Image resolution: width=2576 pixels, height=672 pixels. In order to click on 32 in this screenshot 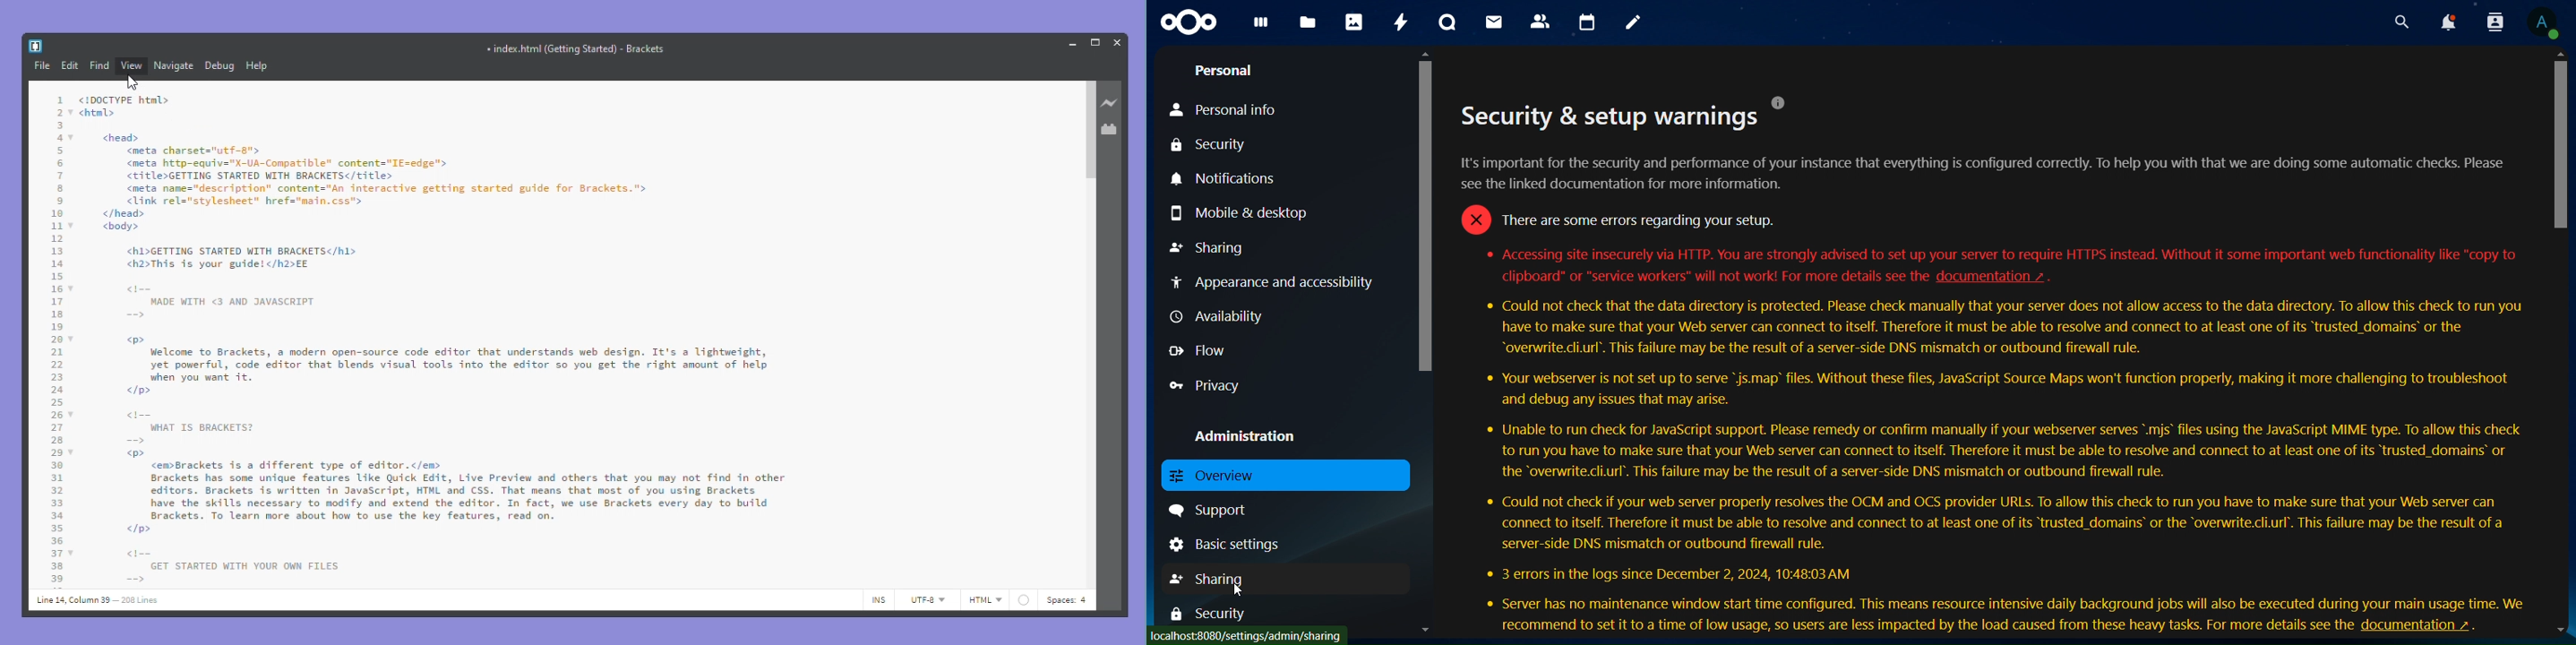, I will do `click(56, 491)`.